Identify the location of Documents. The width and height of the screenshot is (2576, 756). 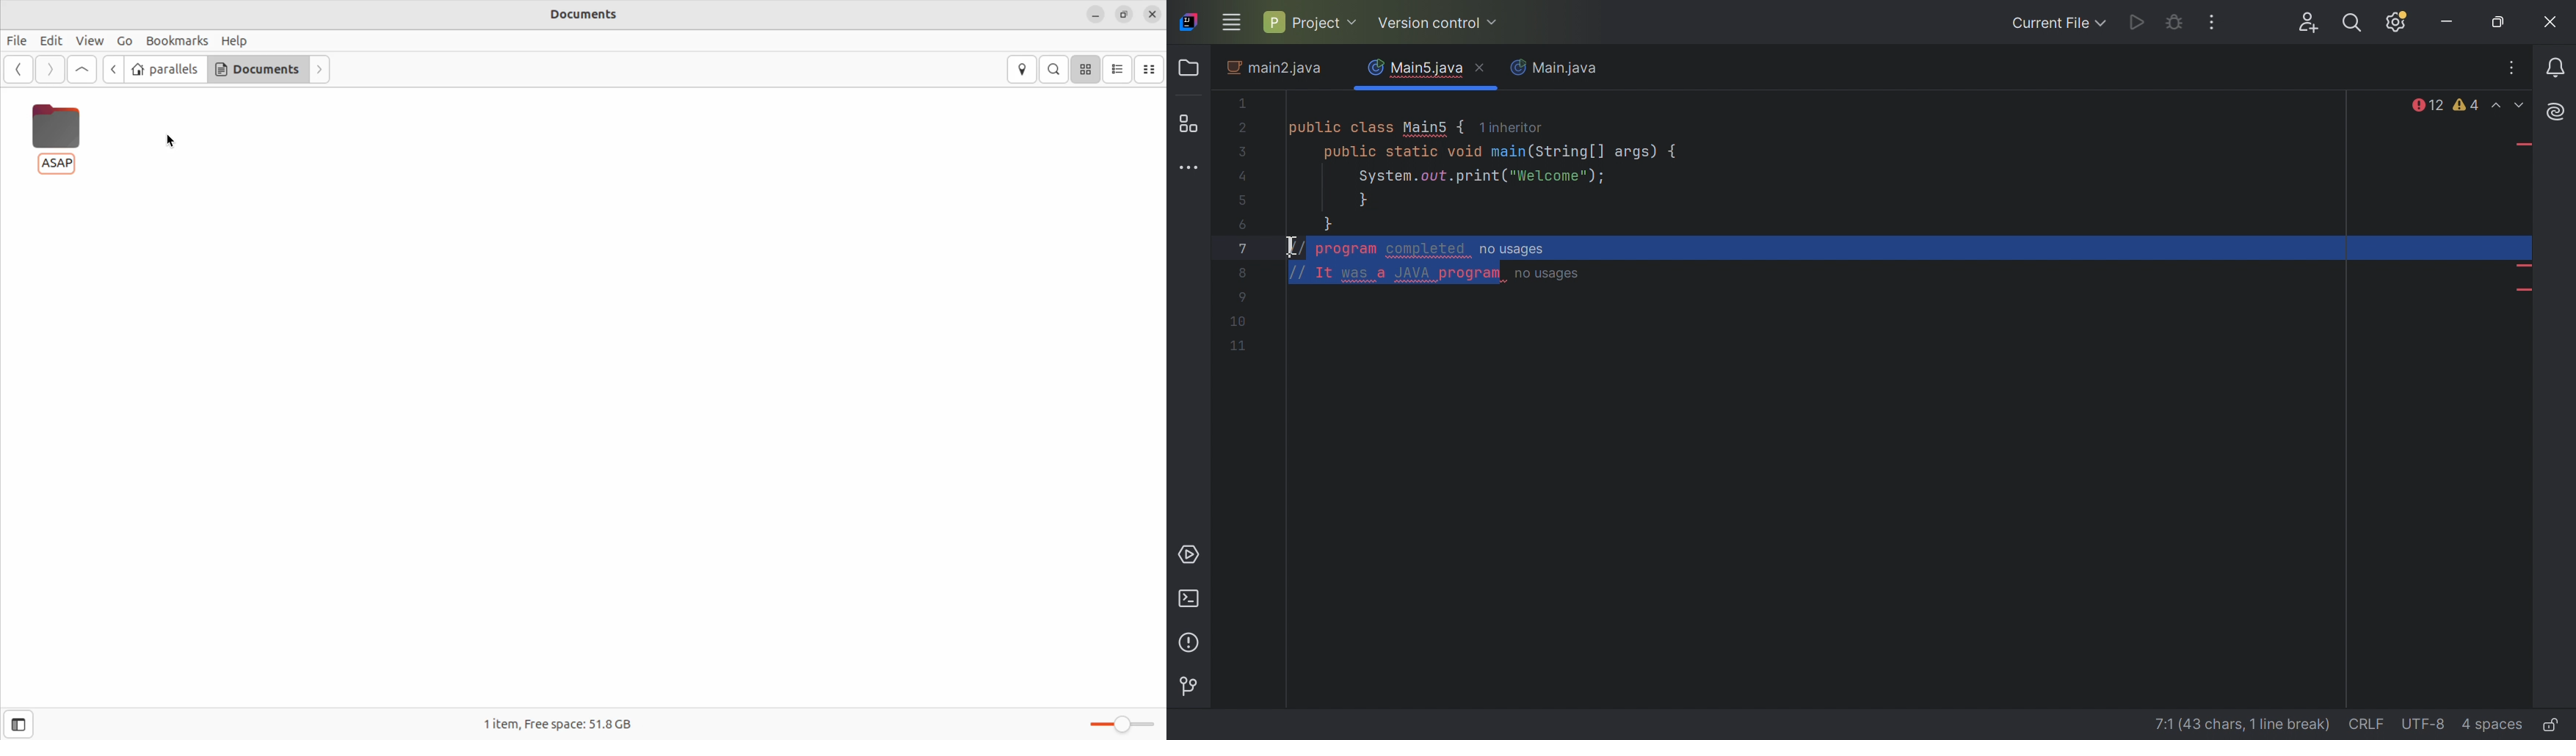
(577, 14).